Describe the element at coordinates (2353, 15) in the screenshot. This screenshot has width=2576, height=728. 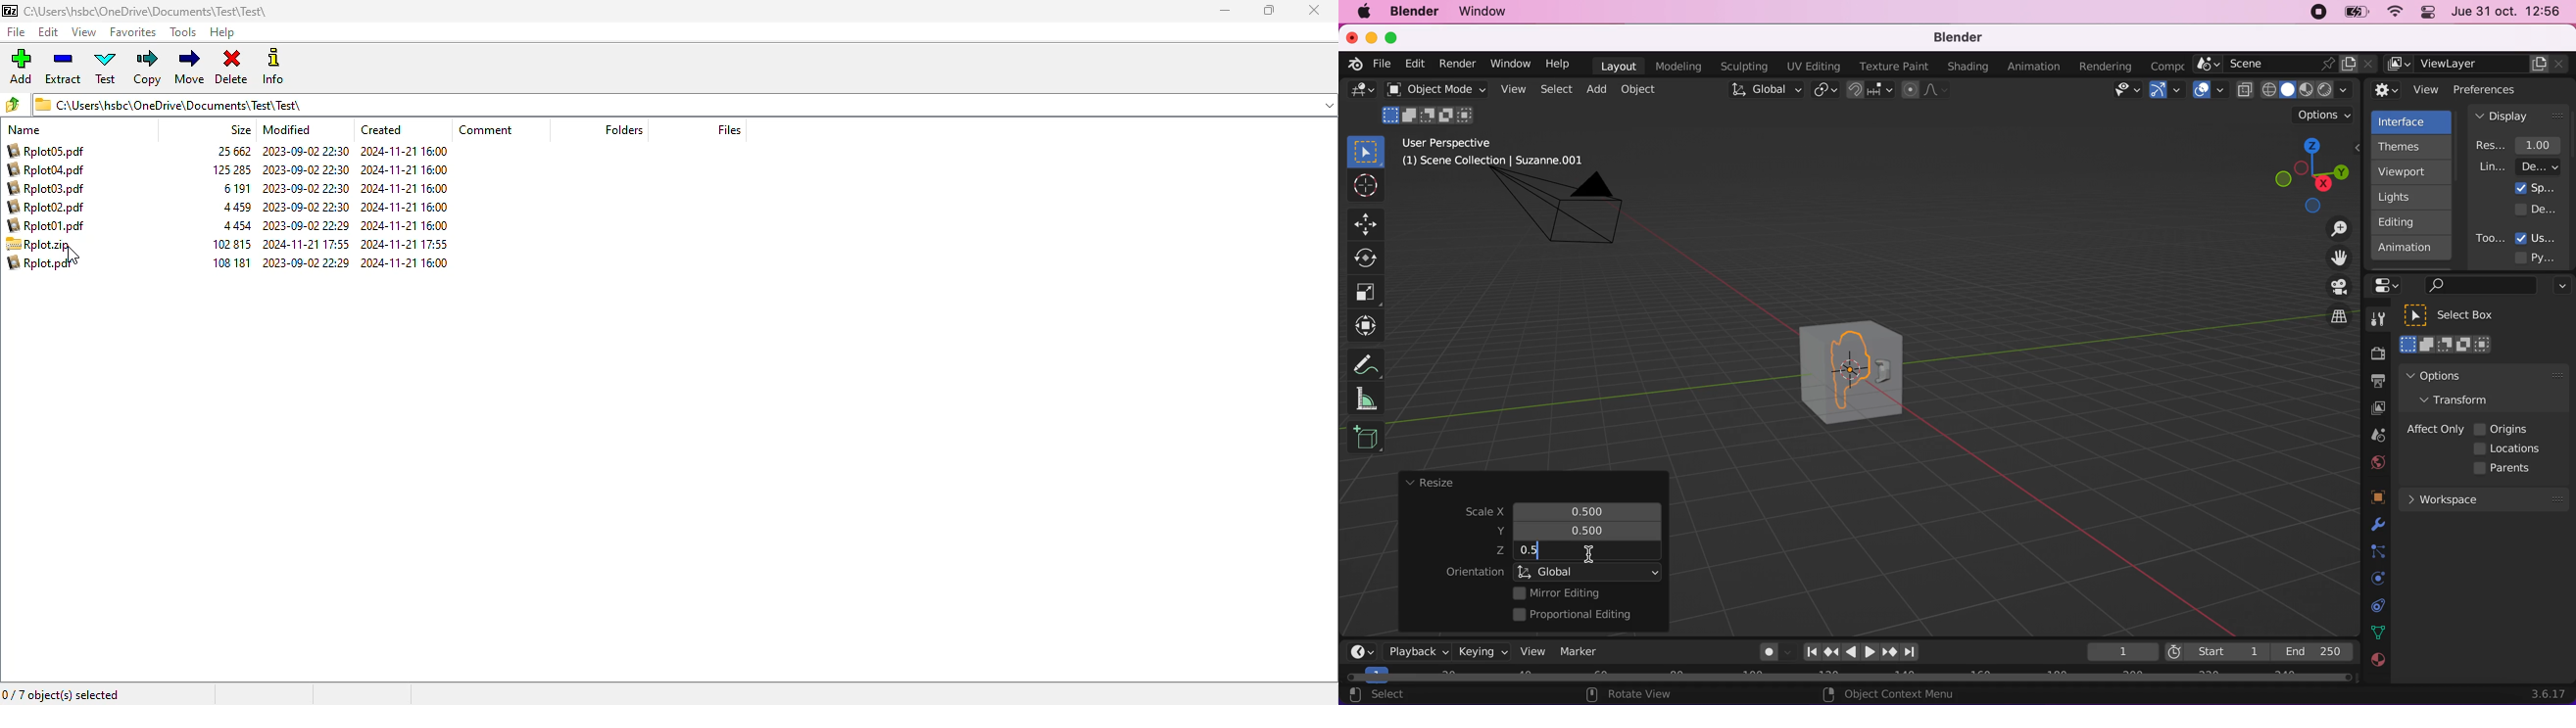
I see `battery` at that location.